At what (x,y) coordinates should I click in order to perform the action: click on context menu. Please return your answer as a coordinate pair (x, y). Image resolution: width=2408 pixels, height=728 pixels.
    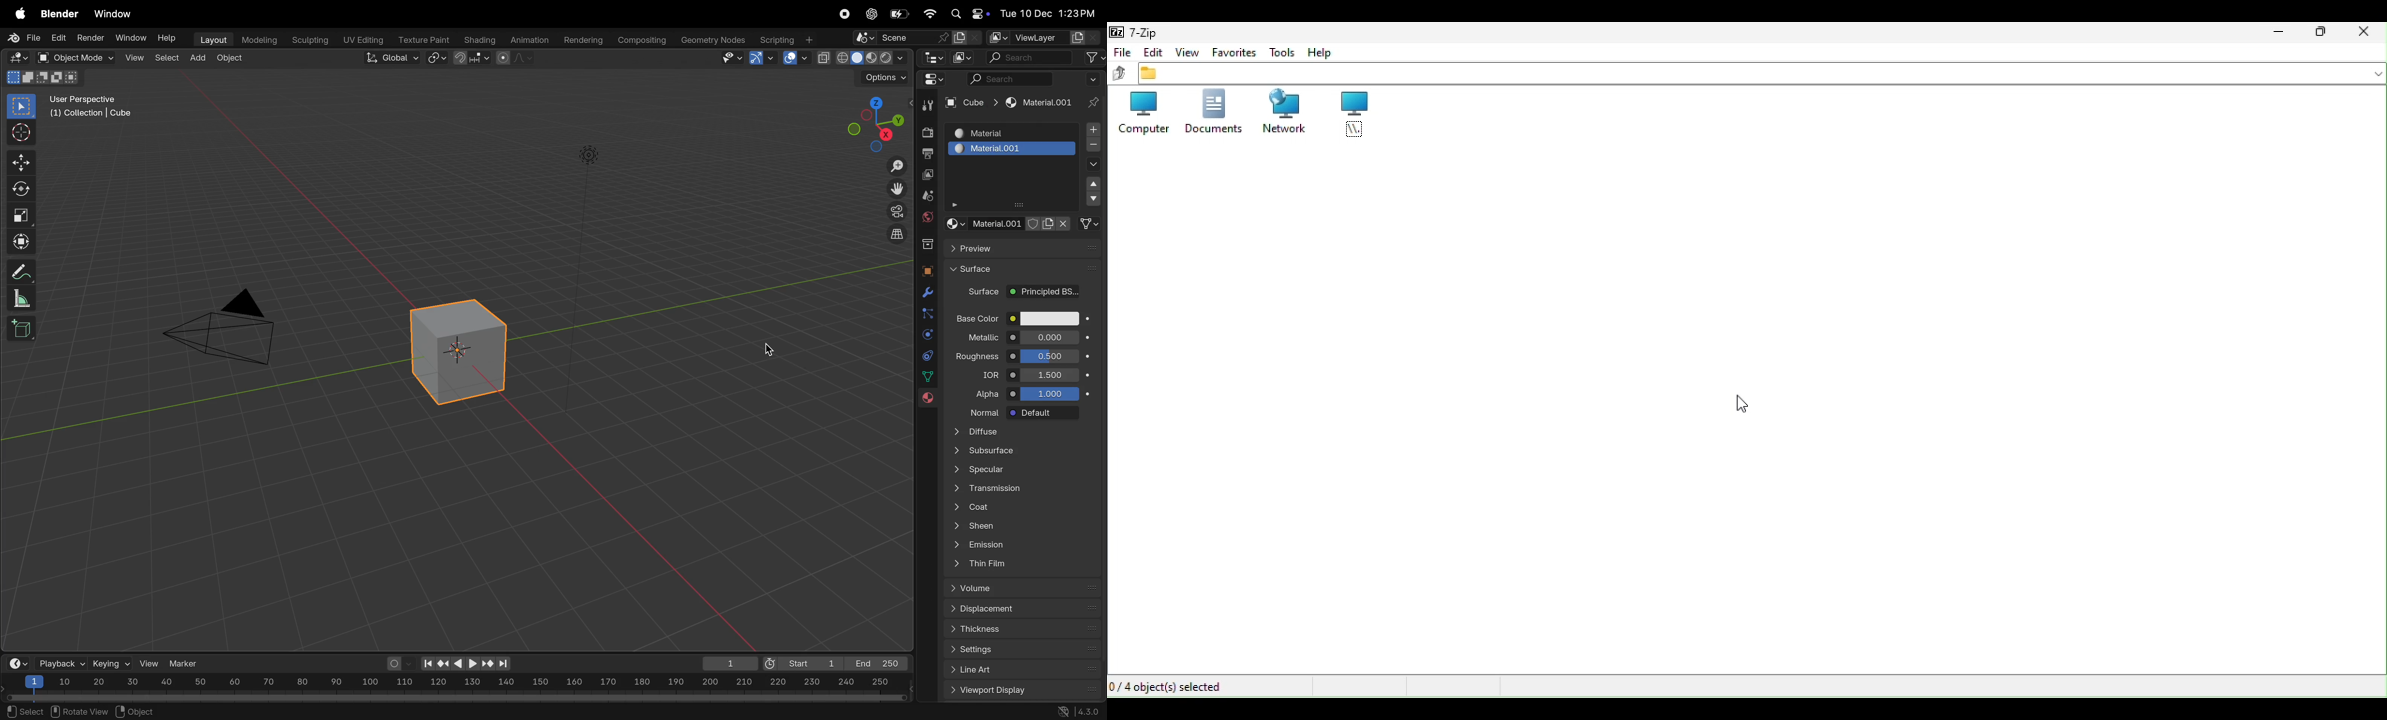
    Looking at the image, I should click on (193, 710).